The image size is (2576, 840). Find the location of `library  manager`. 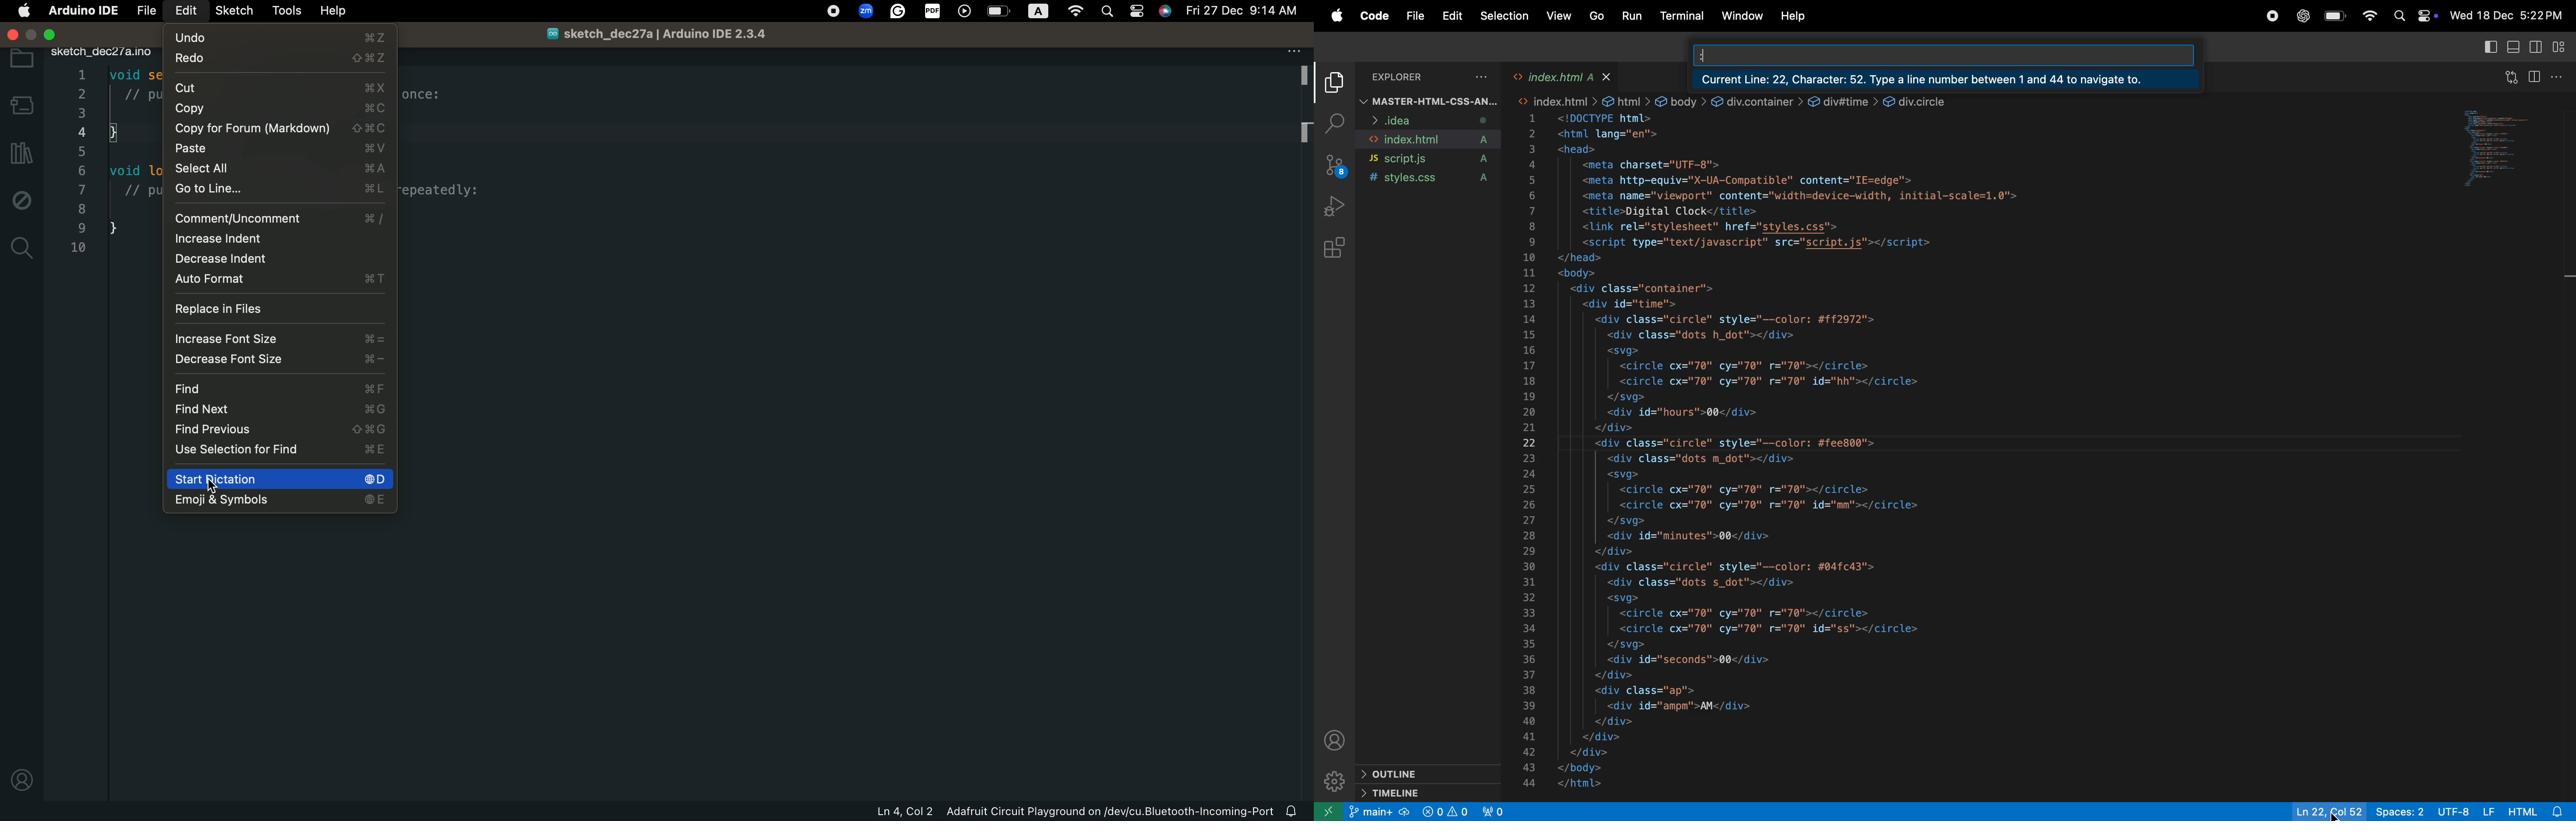

library  manager is located at coordinates (18, 152).